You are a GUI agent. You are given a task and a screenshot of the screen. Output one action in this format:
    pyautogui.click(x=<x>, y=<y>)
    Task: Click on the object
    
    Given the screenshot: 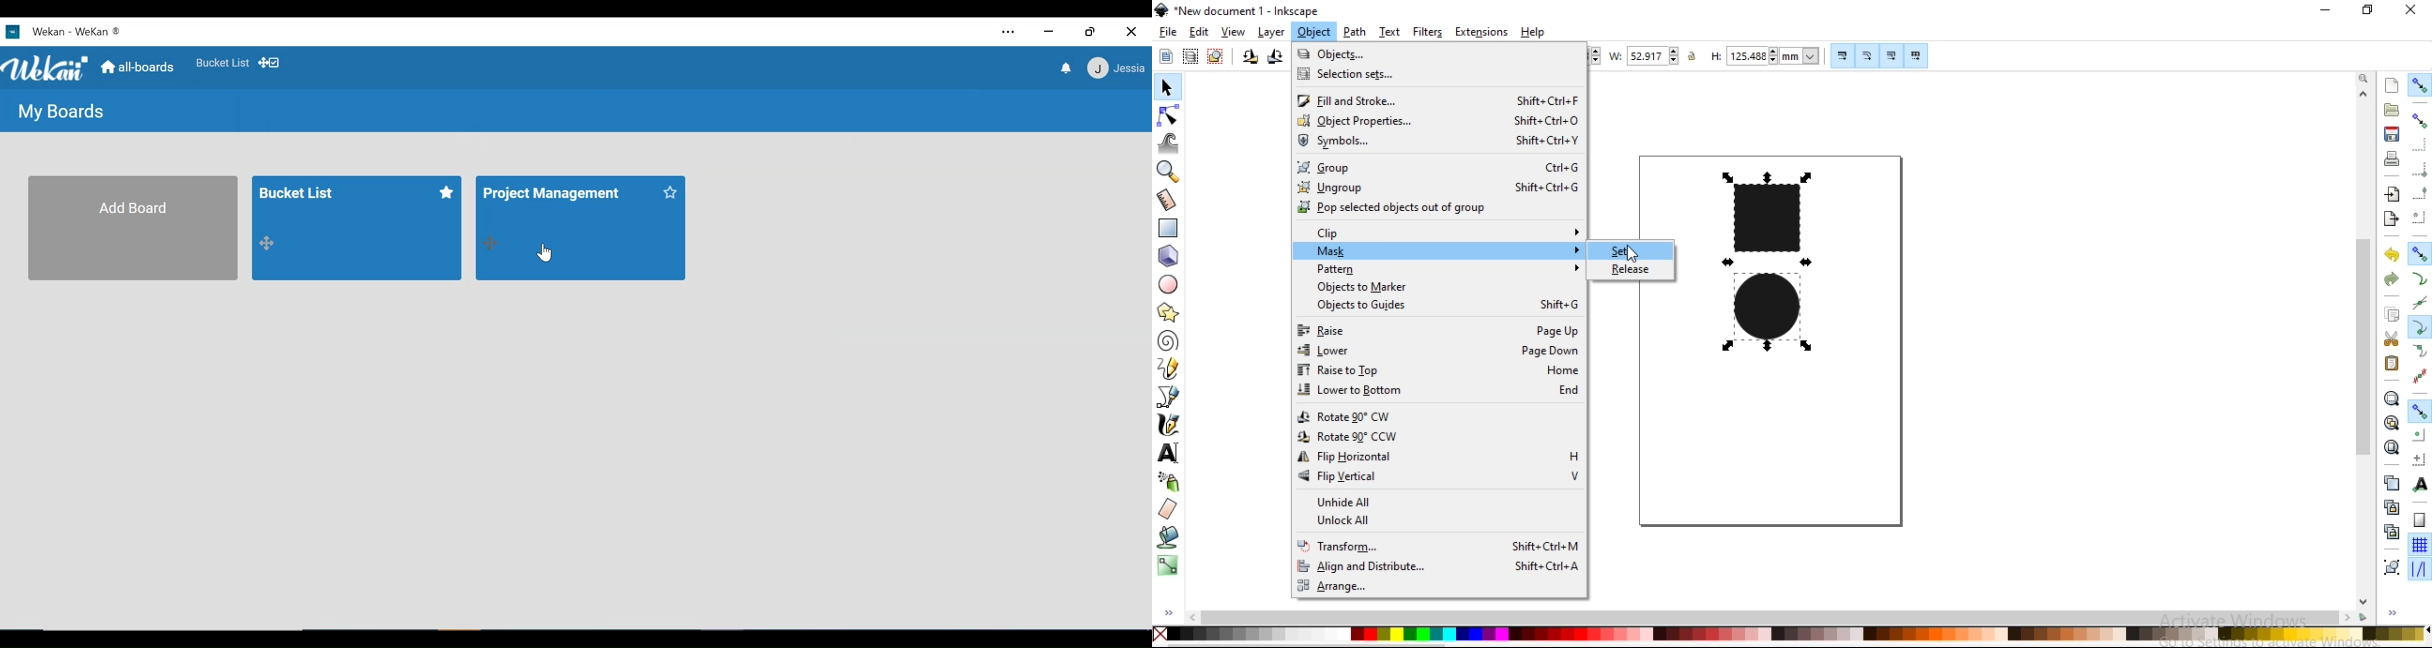 What is the action you would take?
    pyautogui.click(x=1314, y=32)
    